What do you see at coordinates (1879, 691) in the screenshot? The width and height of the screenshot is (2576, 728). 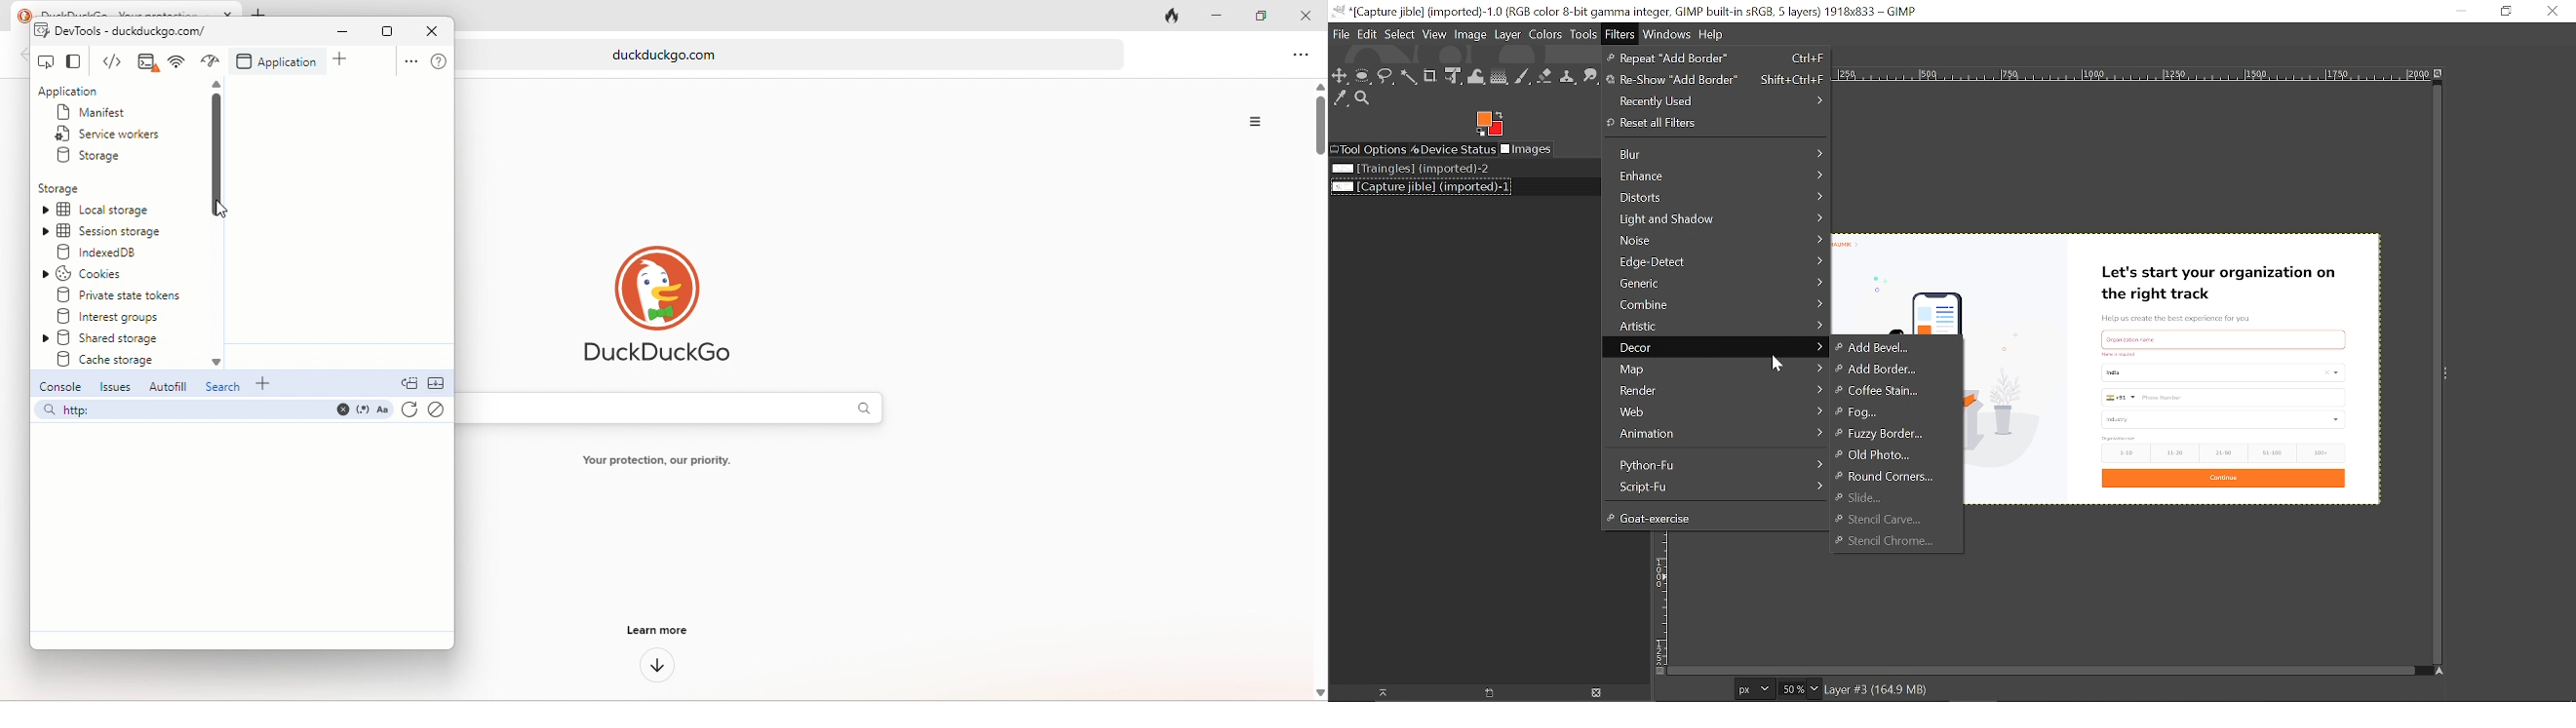 I see `Image info` at bounding box center [1879, 691].